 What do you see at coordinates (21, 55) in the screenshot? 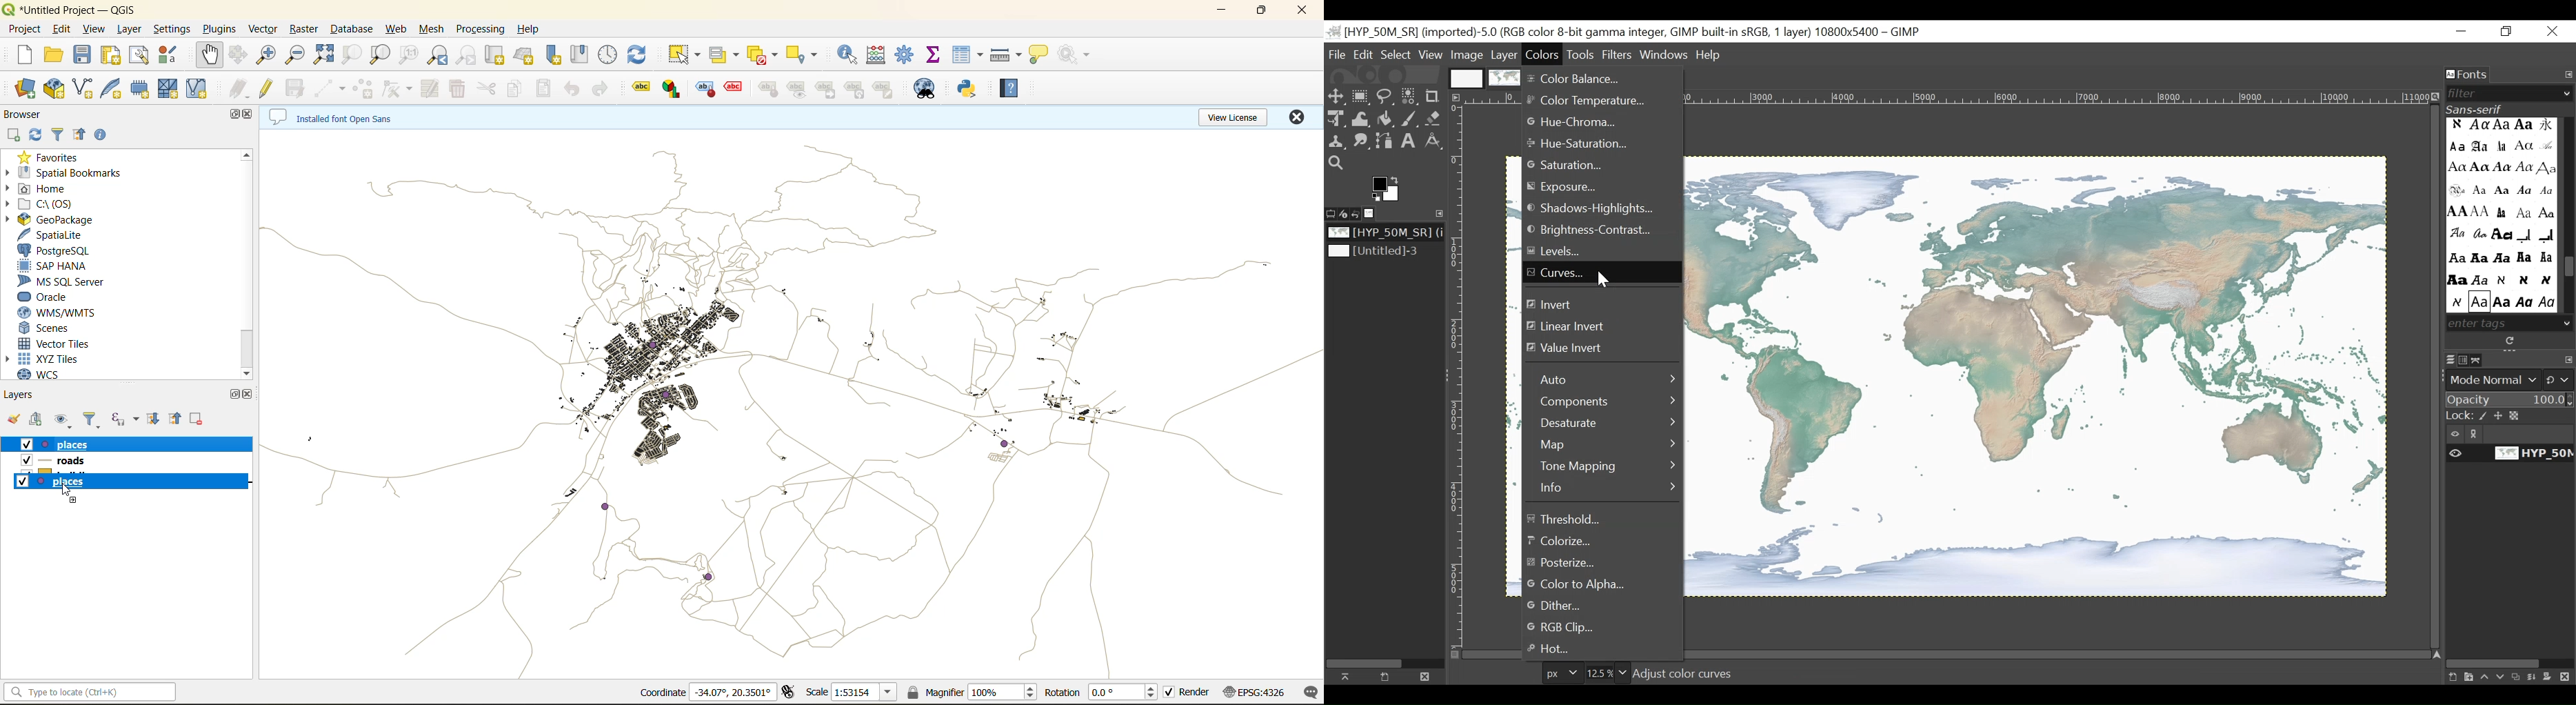
I see `new` at bounding box center [21, 55].